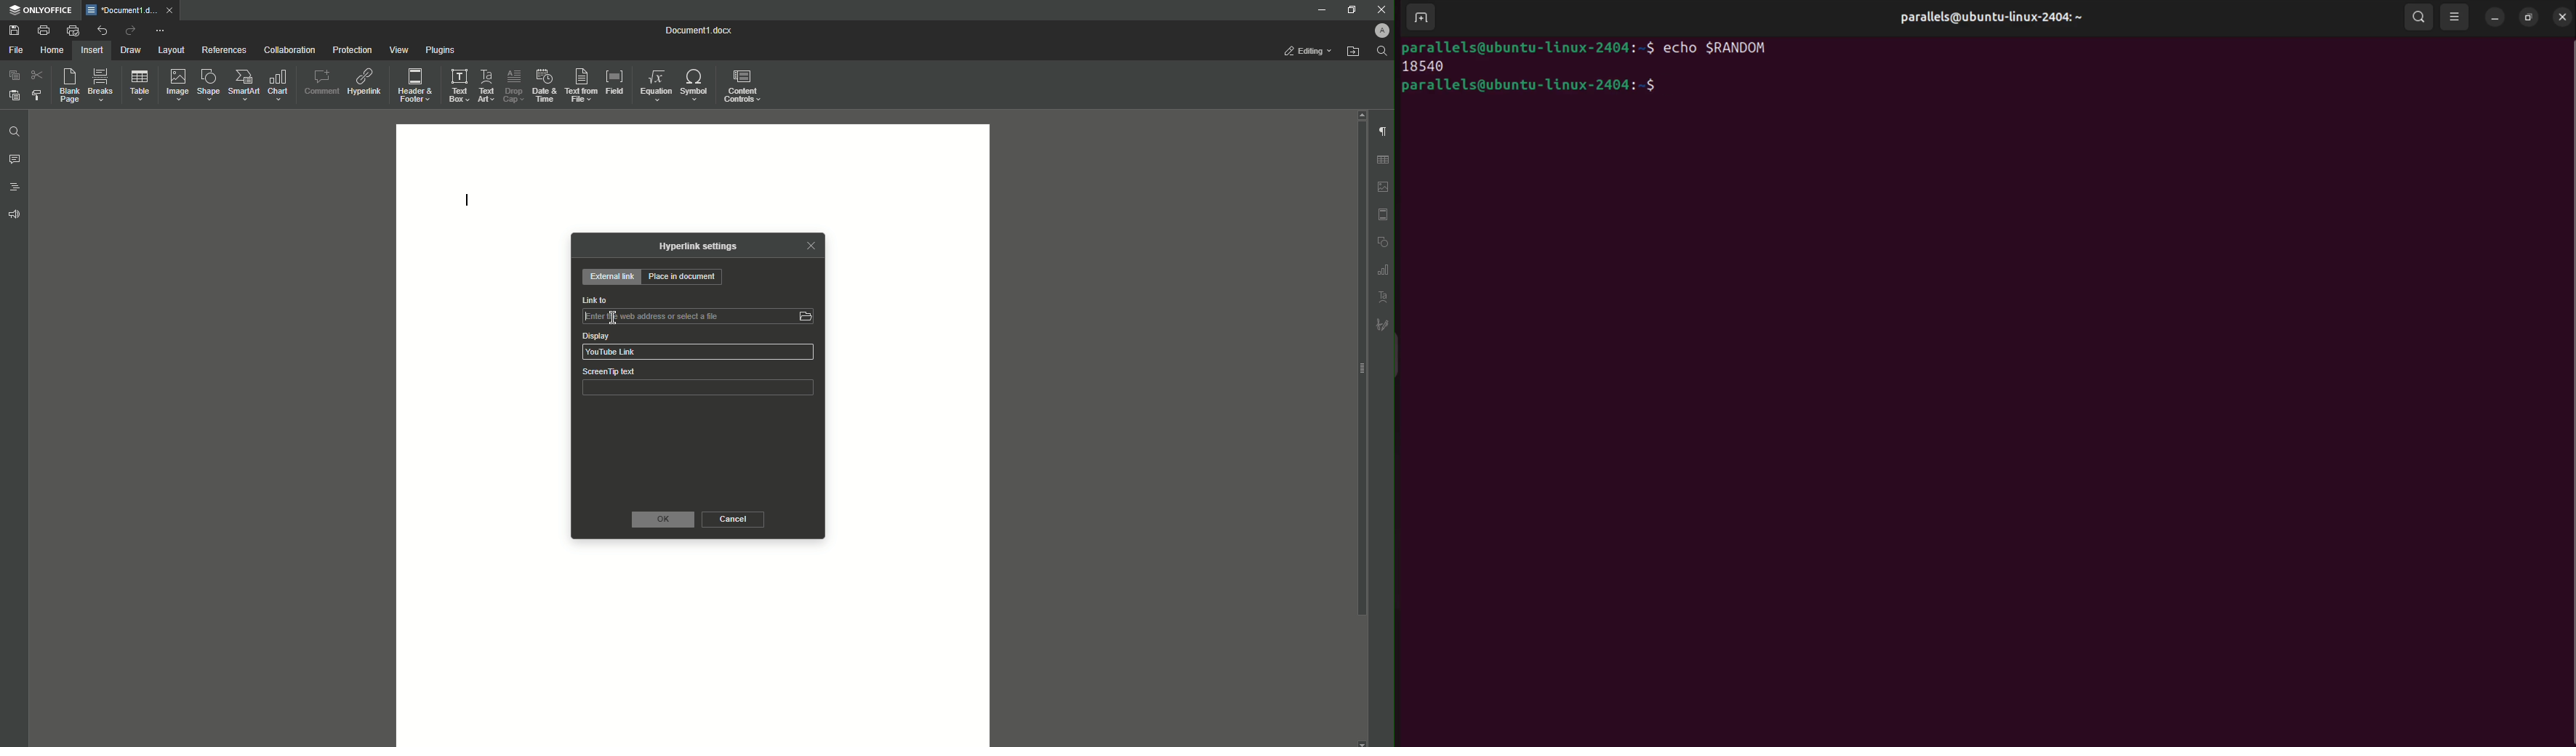  I want to click on Paste, so click(15, 96).